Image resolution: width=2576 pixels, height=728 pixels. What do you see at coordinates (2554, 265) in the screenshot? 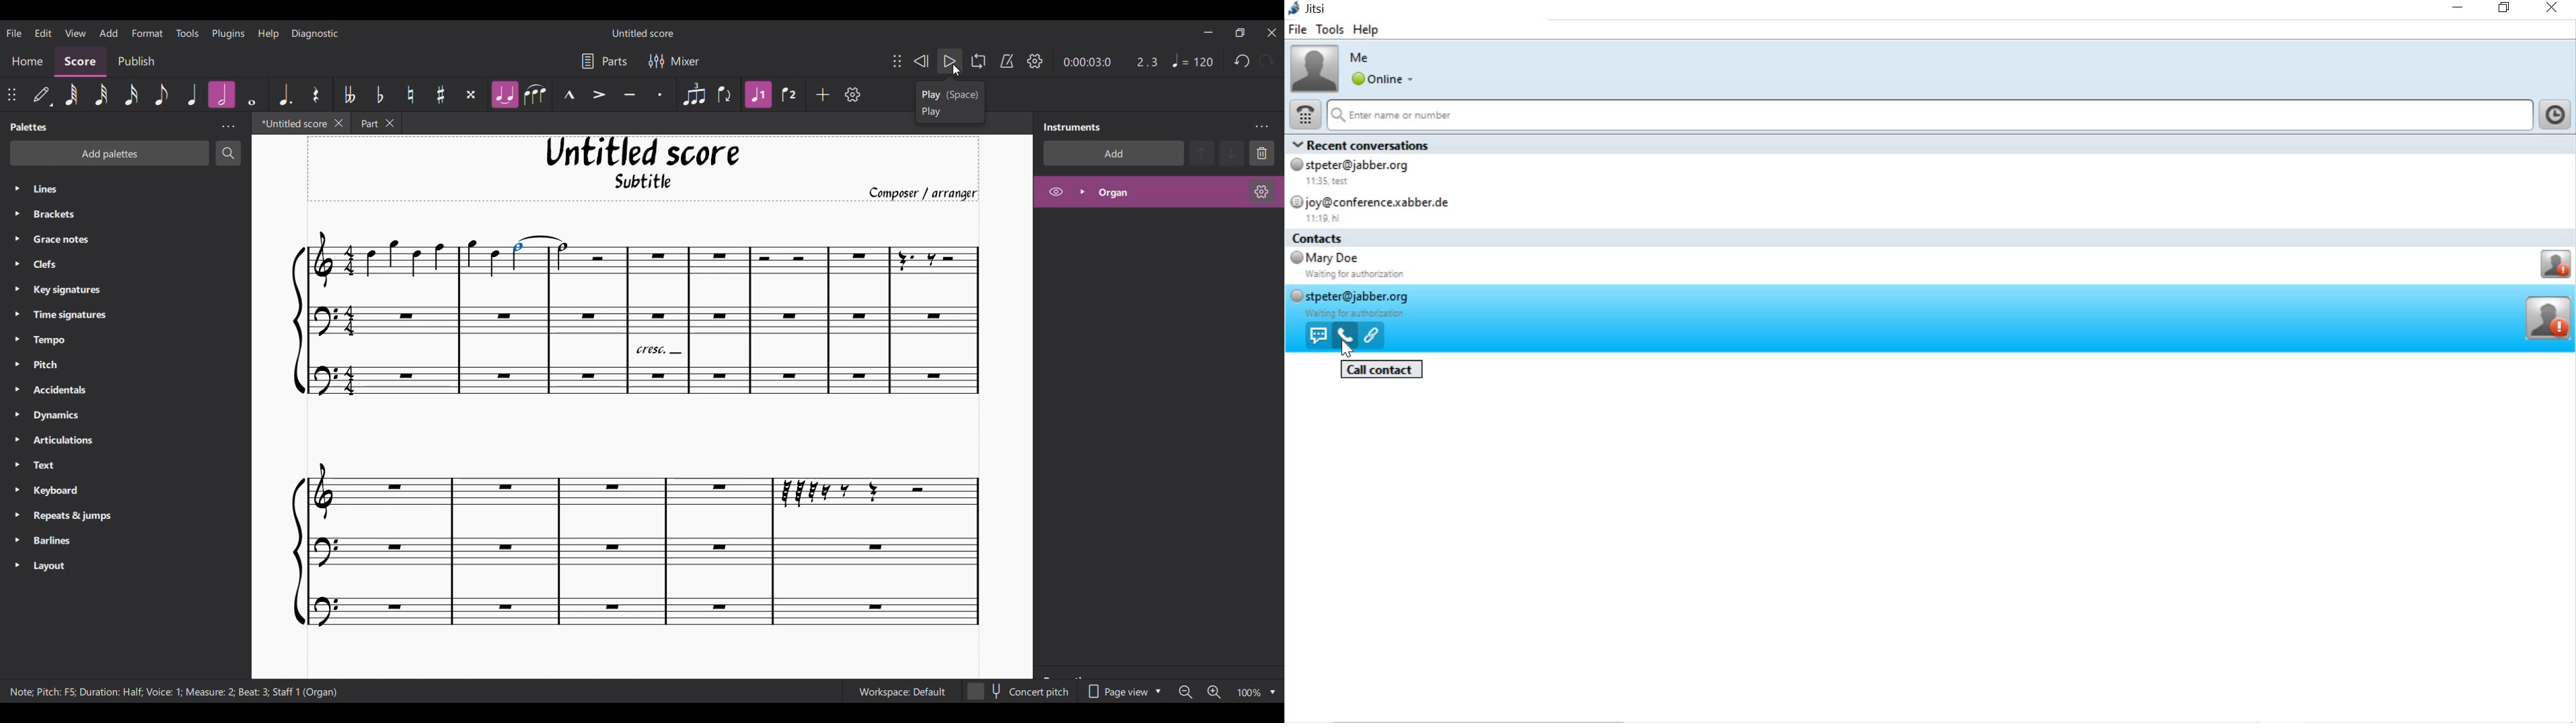
I see `Profile` at bounding box center [2554, 265].